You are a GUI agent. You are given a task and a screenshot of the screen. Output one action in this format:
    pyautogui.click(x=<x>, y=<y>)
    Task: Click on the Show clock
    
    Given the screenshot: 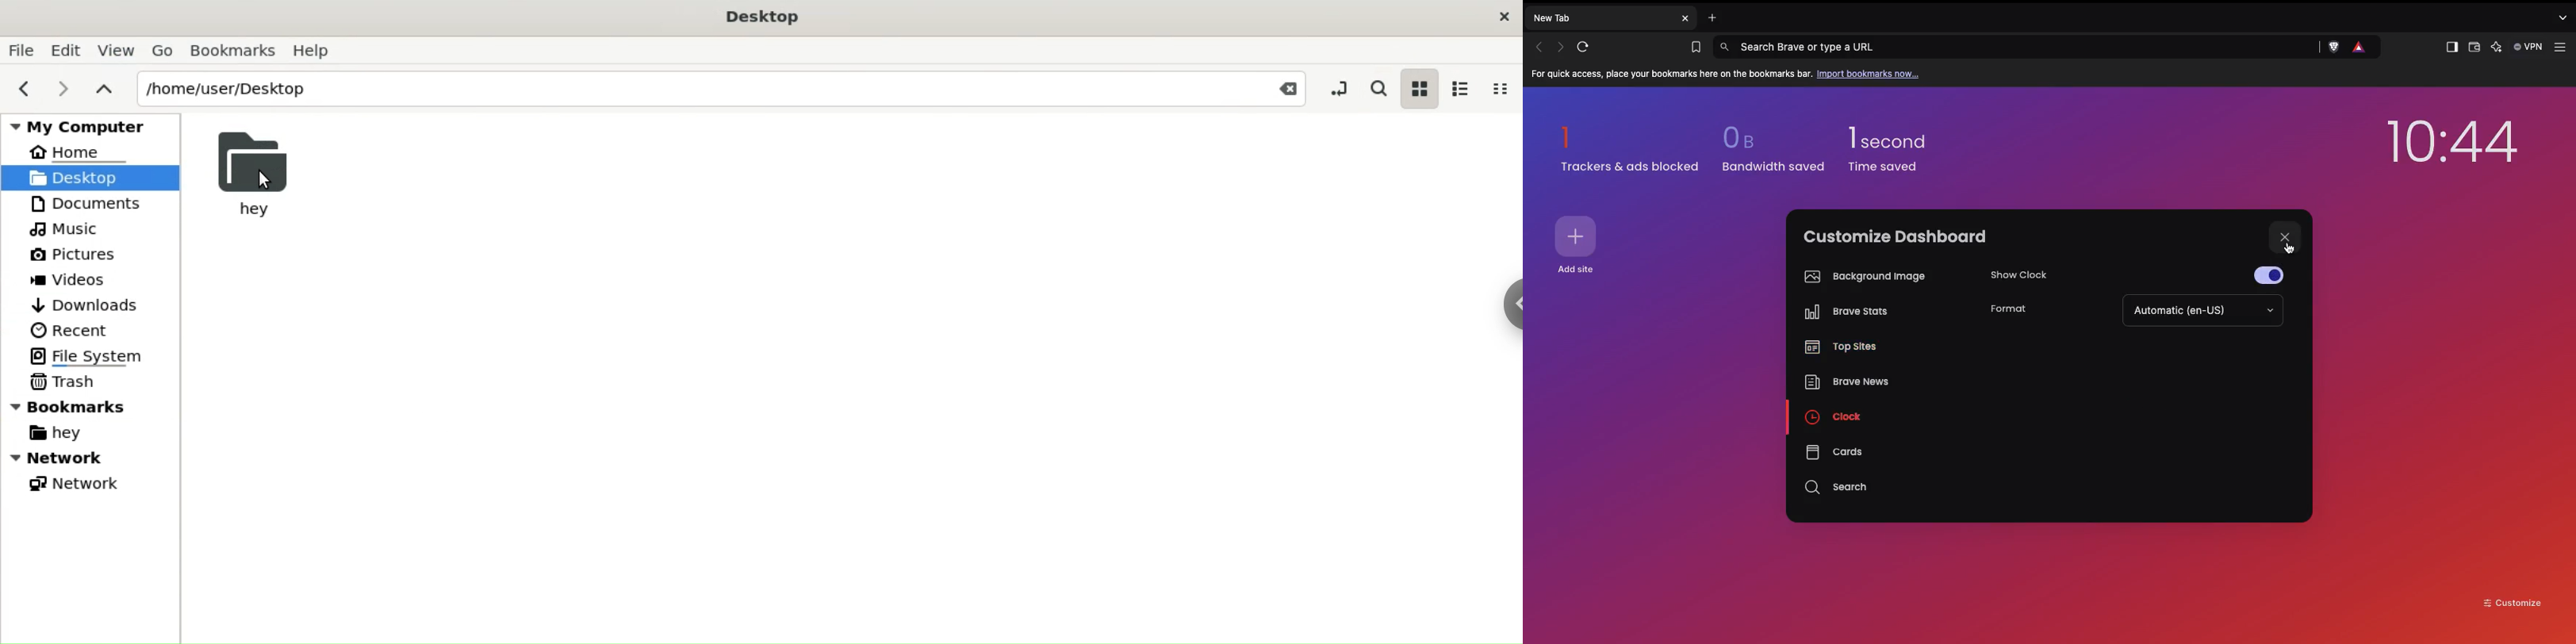 What is the action you would take?
    pyautogui.click(x=2031, y=271)
    